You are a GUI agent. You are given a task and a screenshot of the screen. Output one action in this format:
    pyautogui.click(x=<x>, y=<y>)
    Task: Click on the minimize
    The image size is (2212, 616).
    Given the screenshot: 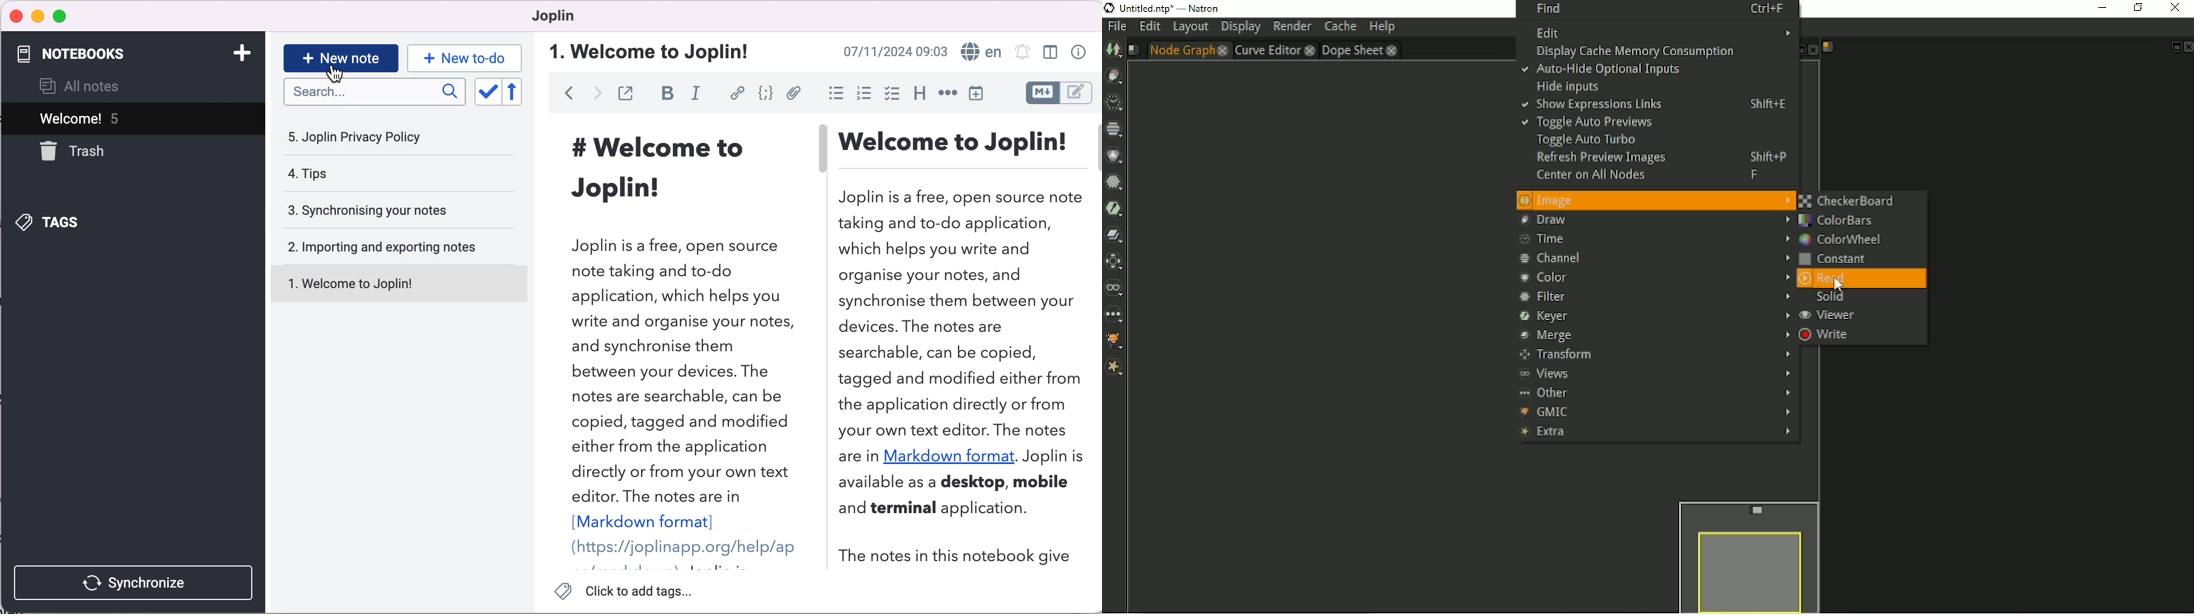 What is the action you would take?
    pyautogui.click(x=38, y=16)
    